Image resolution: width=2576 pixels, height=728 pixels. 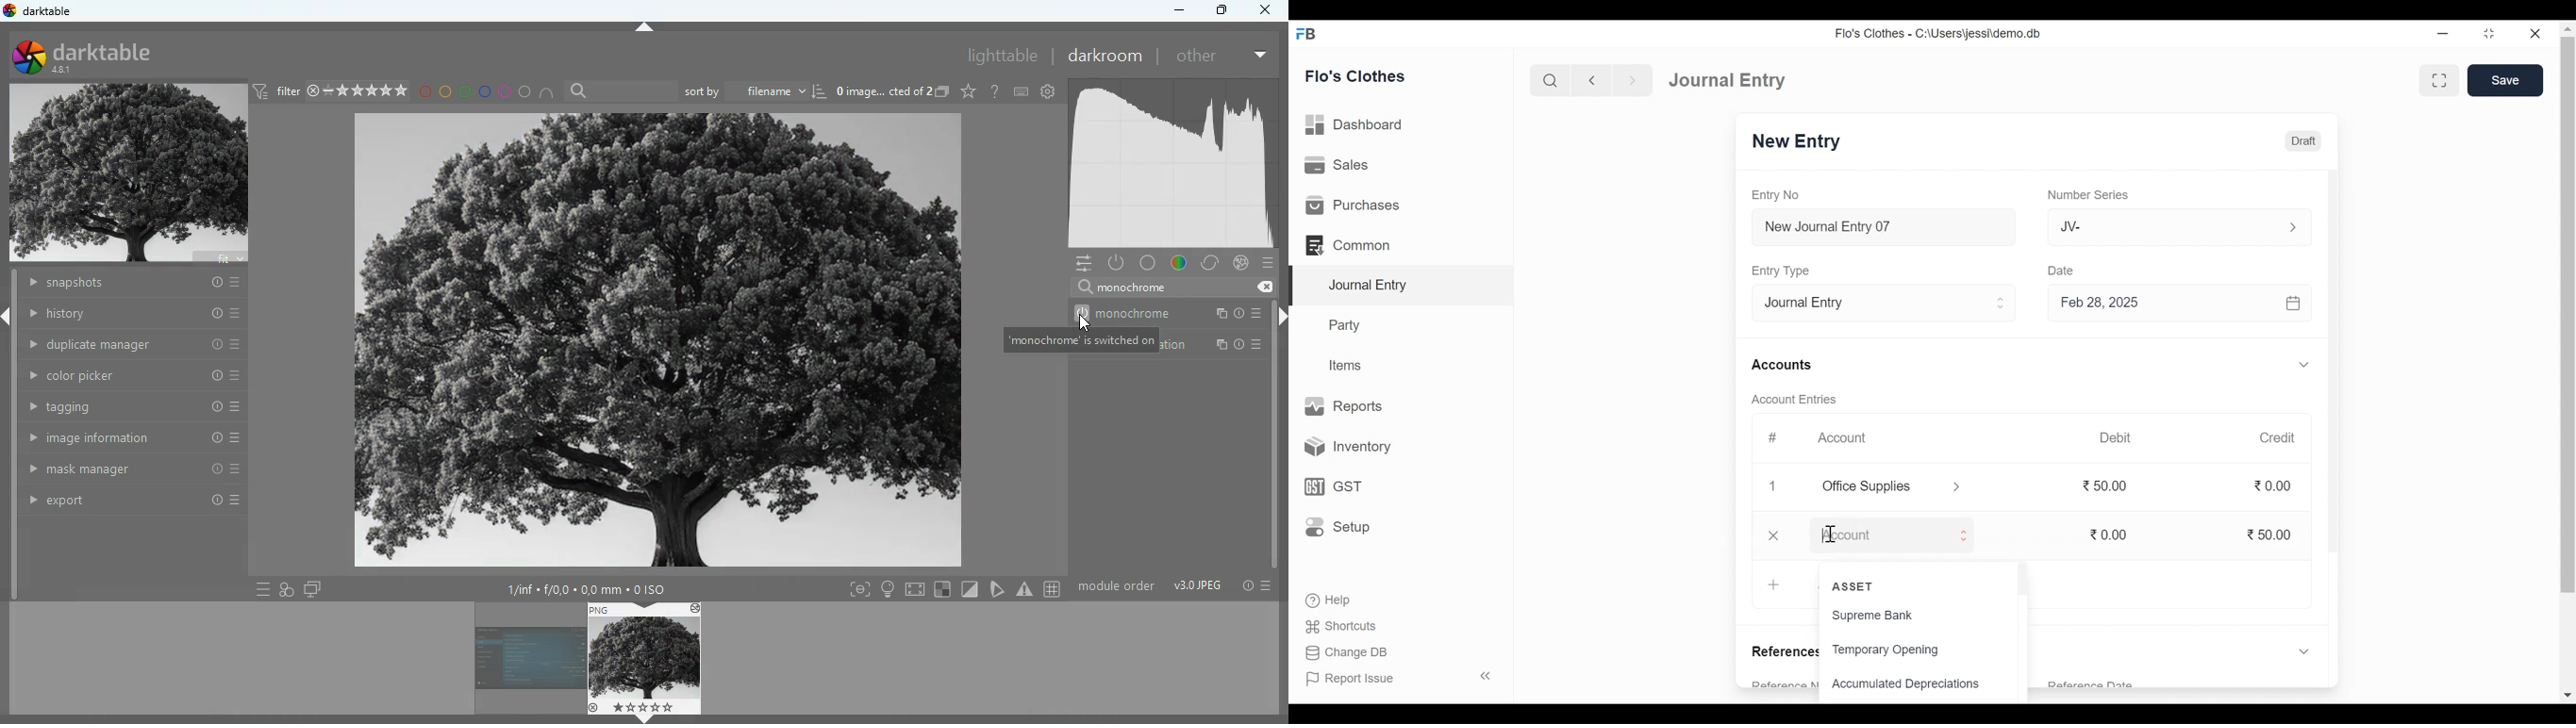 What do you see at coordinates (488, 93) in the screenshot?
I see `blue` at bounding box center [488, 93].